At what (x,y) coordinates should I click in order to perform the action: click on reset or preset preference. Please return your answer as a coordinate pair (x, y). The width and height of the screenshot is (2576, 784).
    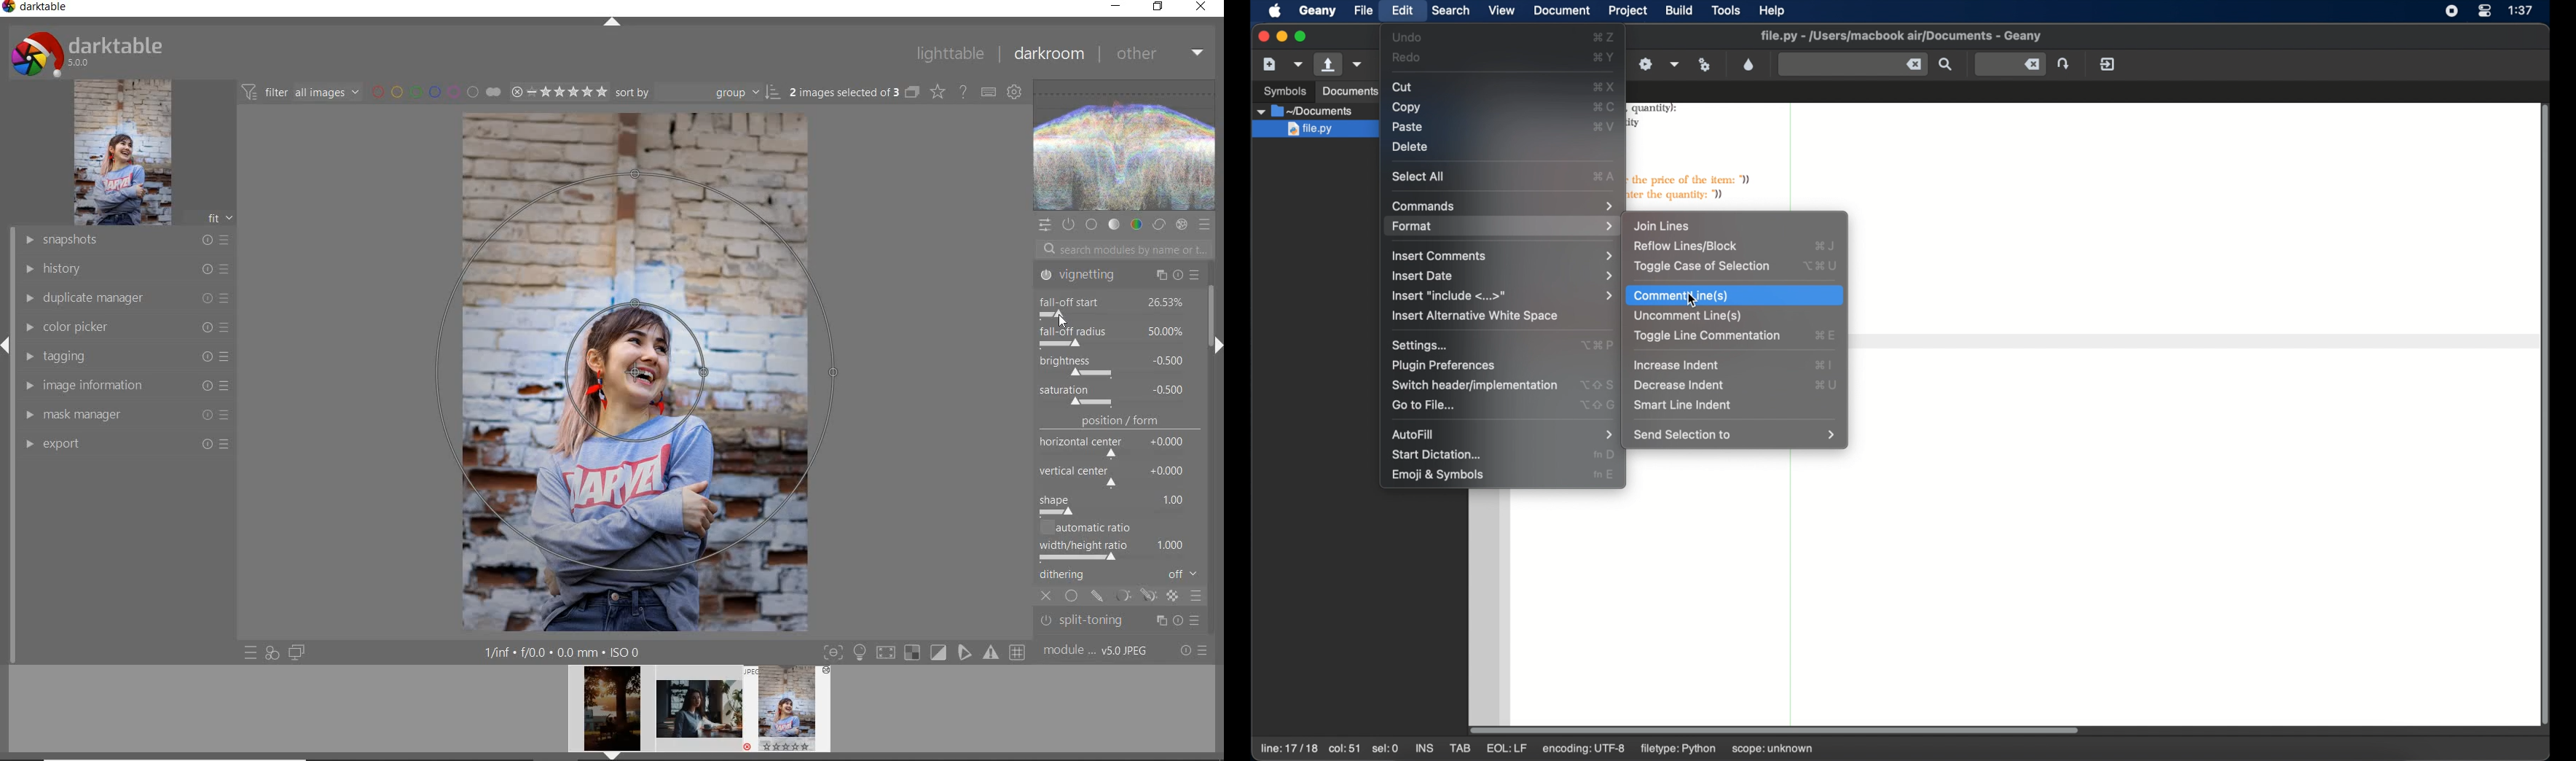
    Looking at the image, I should click on (1193, 652).